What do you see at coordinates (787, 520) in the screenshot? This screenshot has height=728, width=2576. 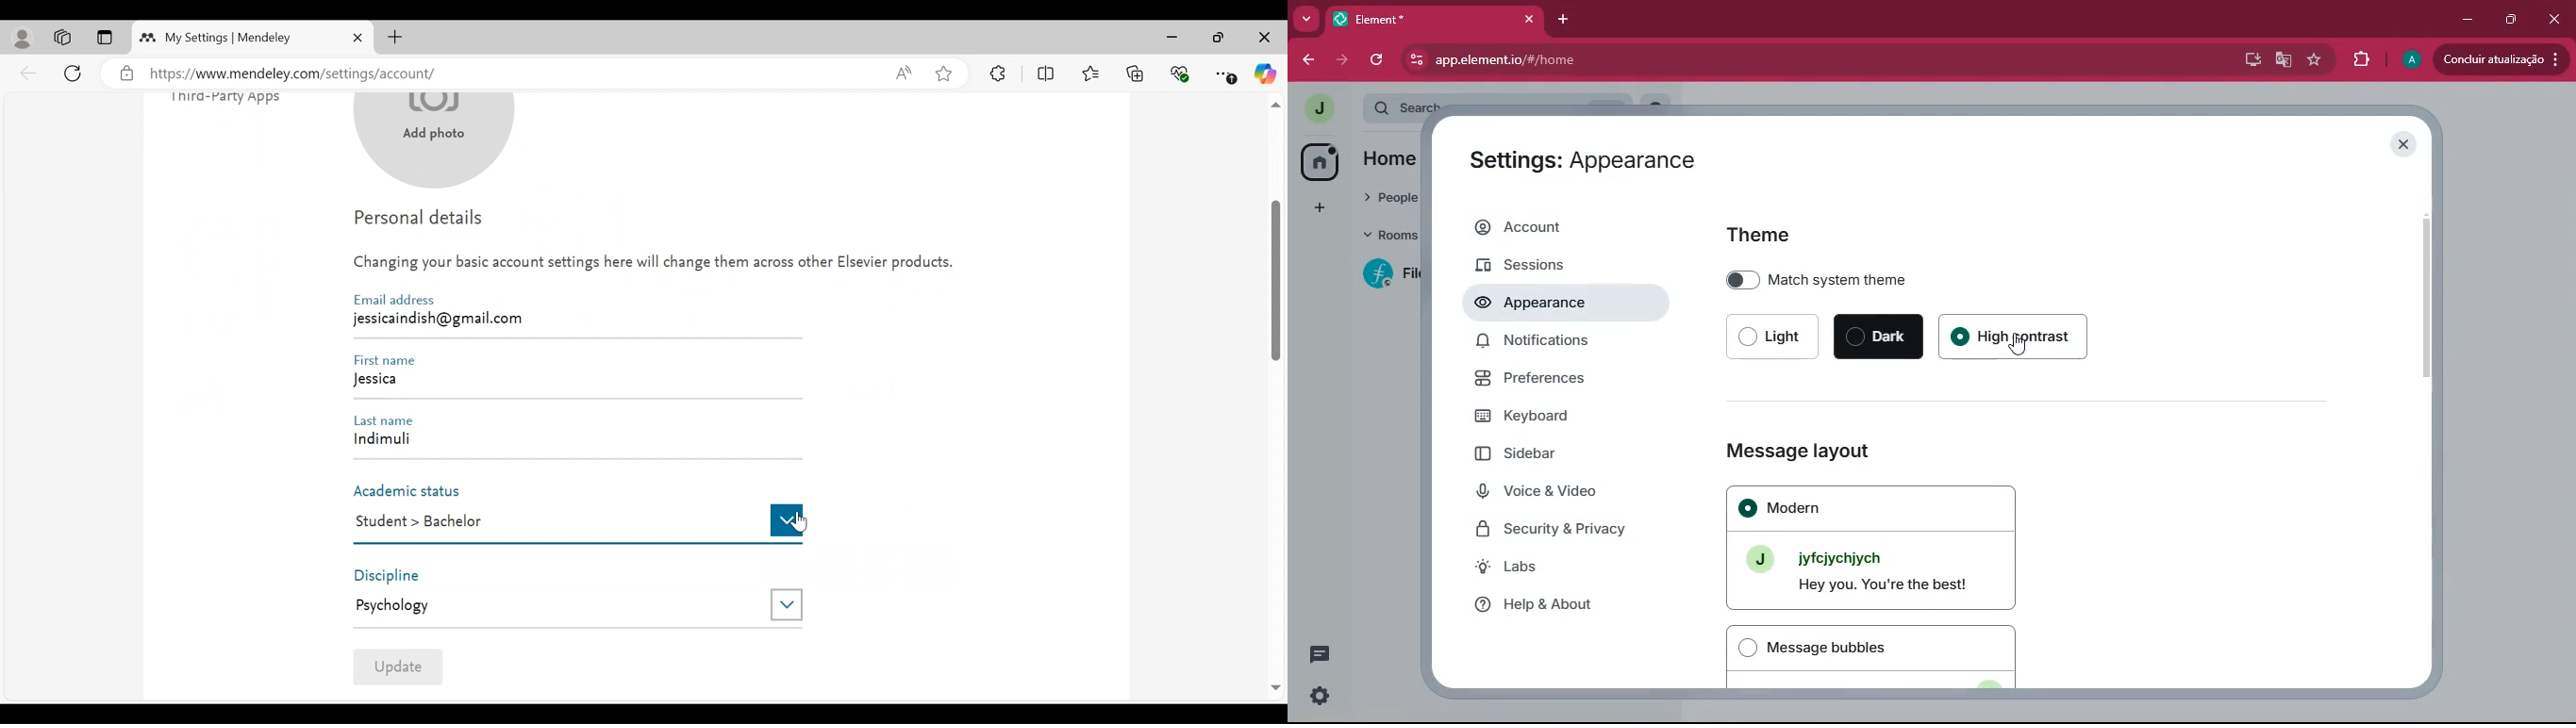 I see `Drop down` at bounding box center [787, 520].